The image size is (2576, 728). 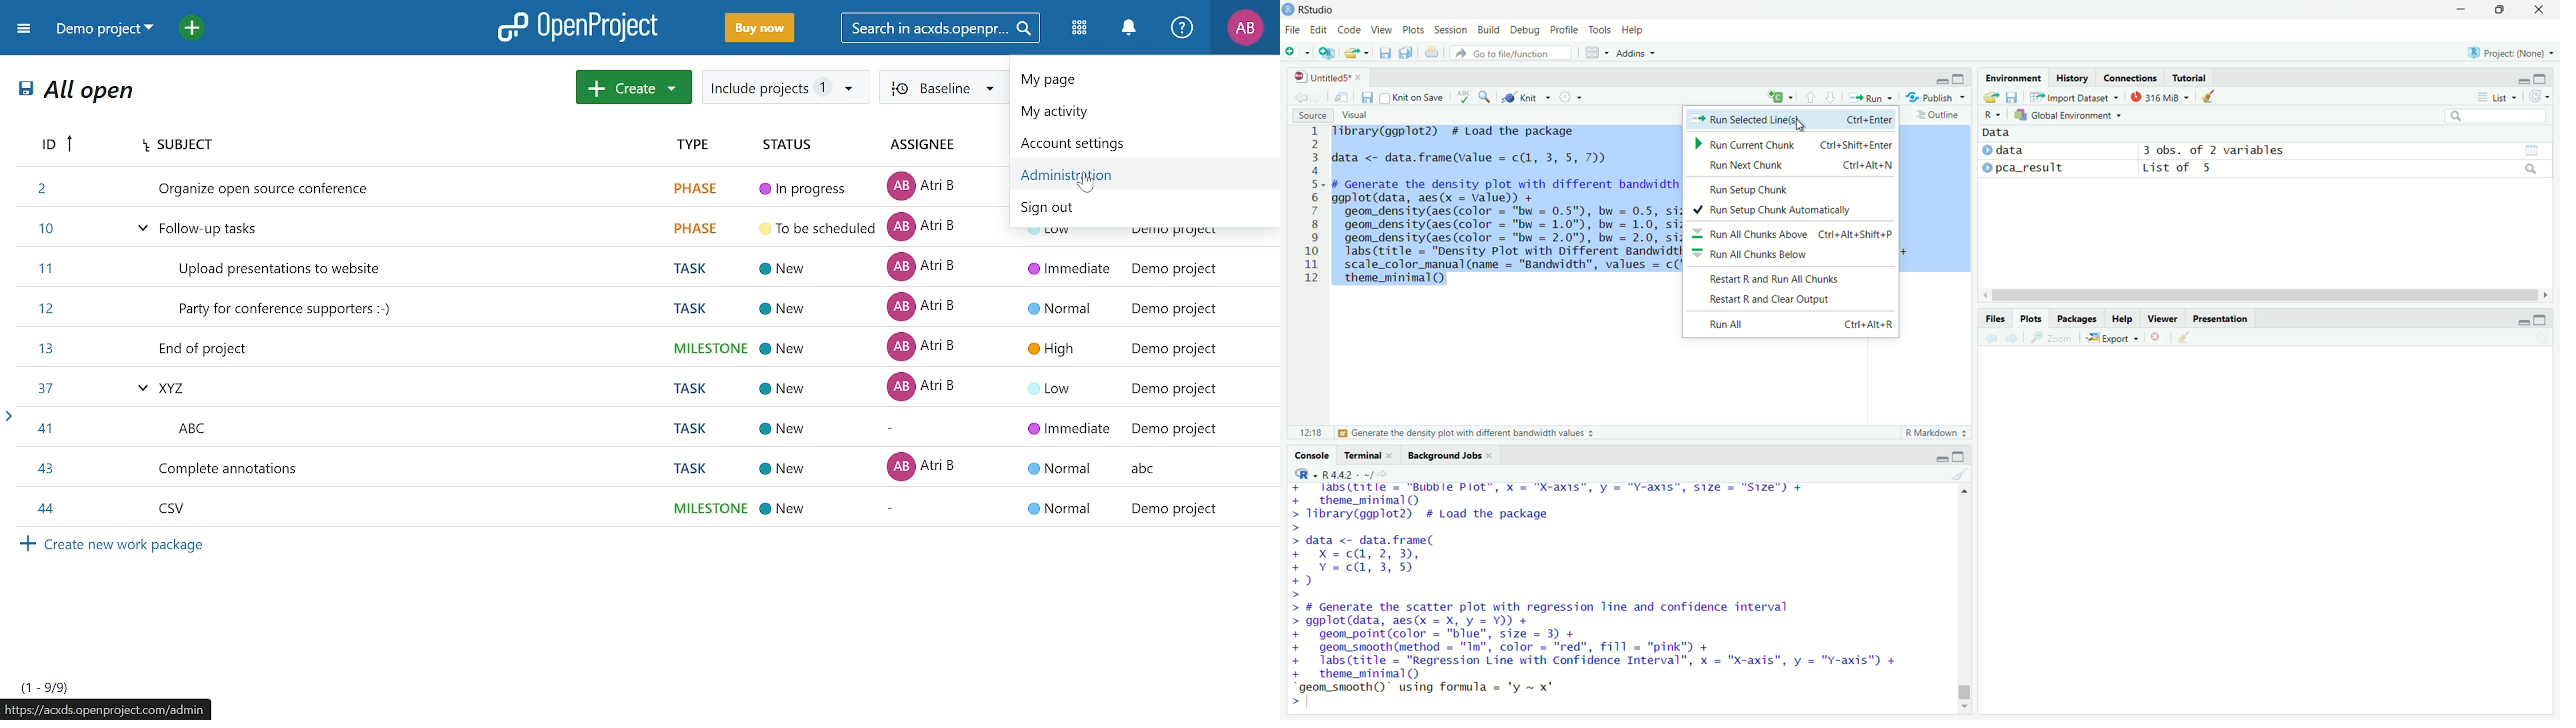 What do you see at coordinates (2532, 169) in the screenshot?
I see `search` at bounding box center [2532, 169].